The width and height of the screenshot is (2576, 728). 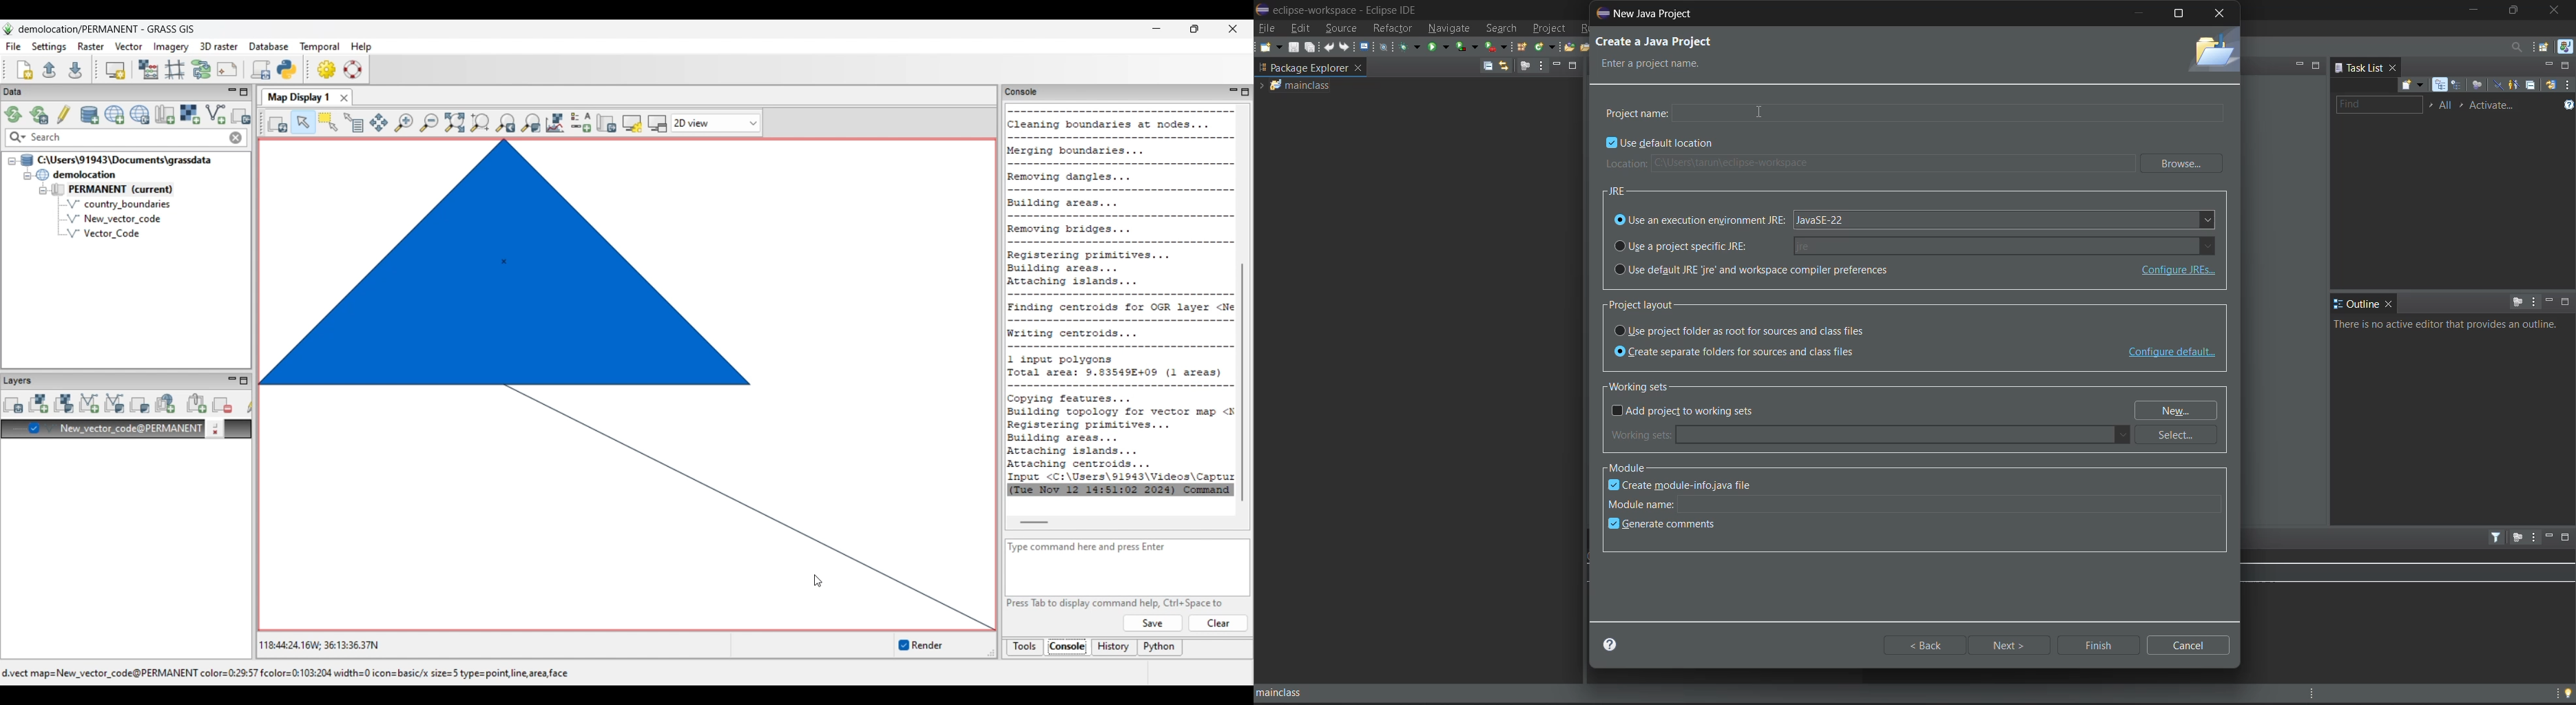 I want to click on undo, so click(x=1331, y=46).